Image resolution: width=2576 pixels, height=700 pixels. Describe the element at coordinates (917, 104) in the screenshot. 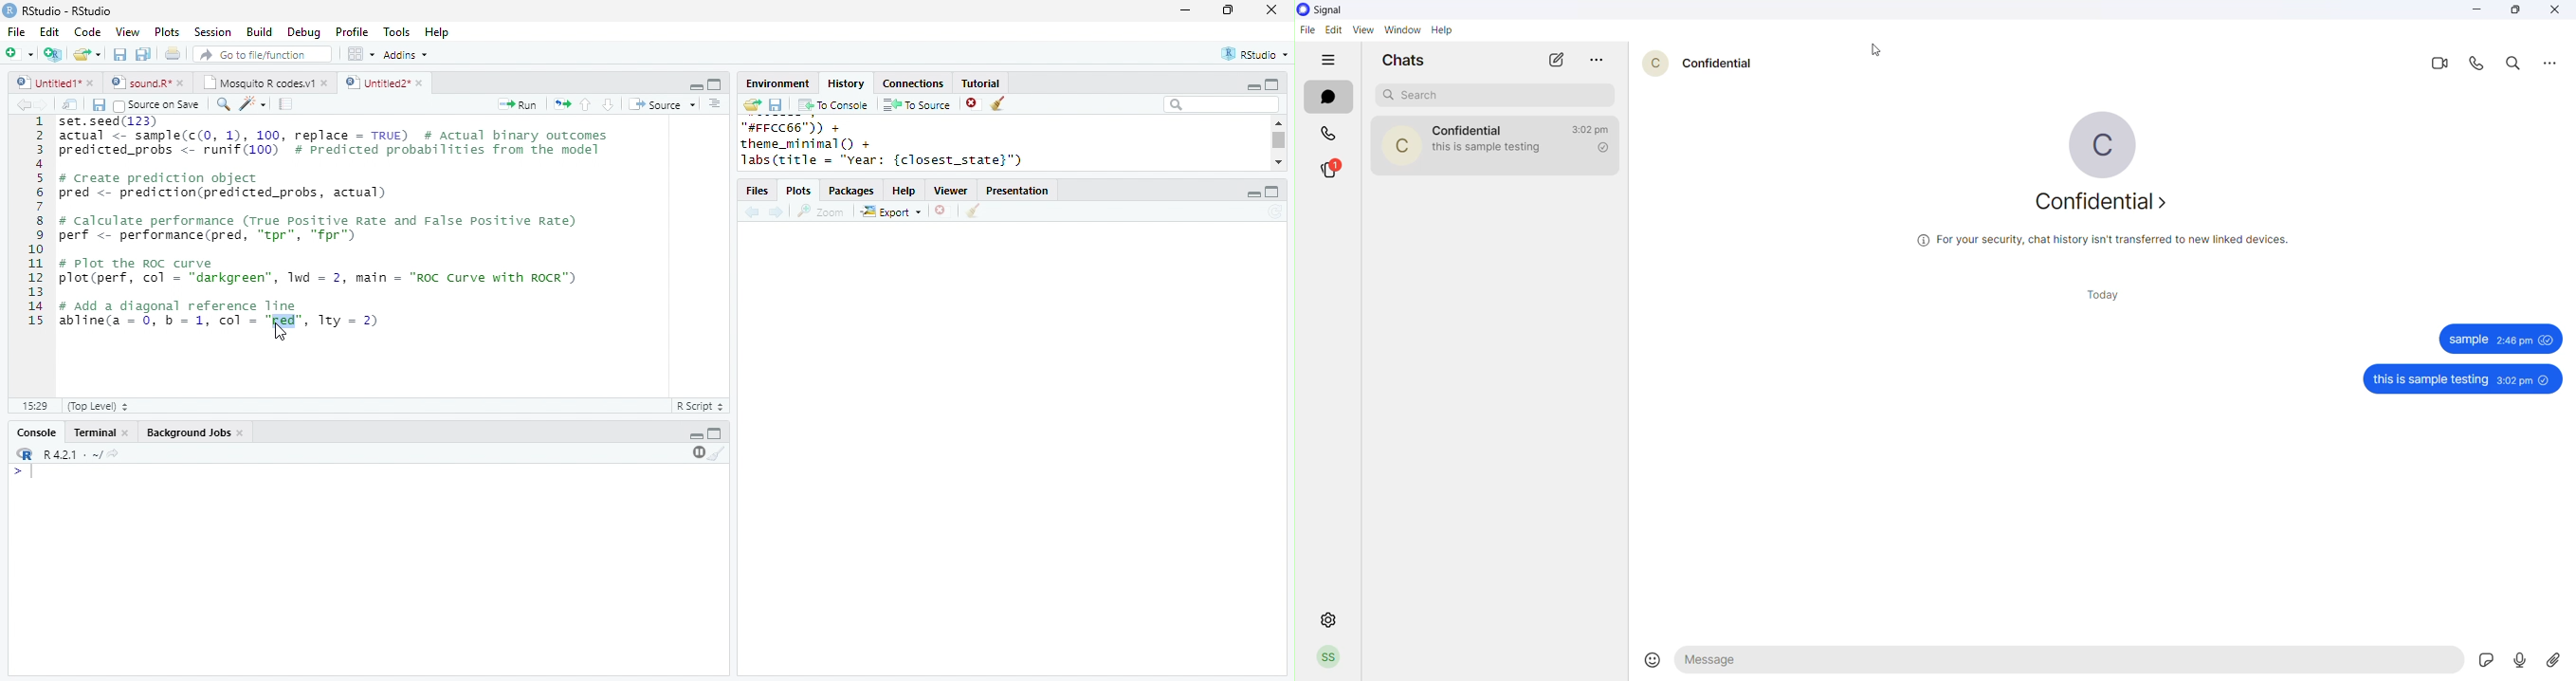

I see `To source` at that location.